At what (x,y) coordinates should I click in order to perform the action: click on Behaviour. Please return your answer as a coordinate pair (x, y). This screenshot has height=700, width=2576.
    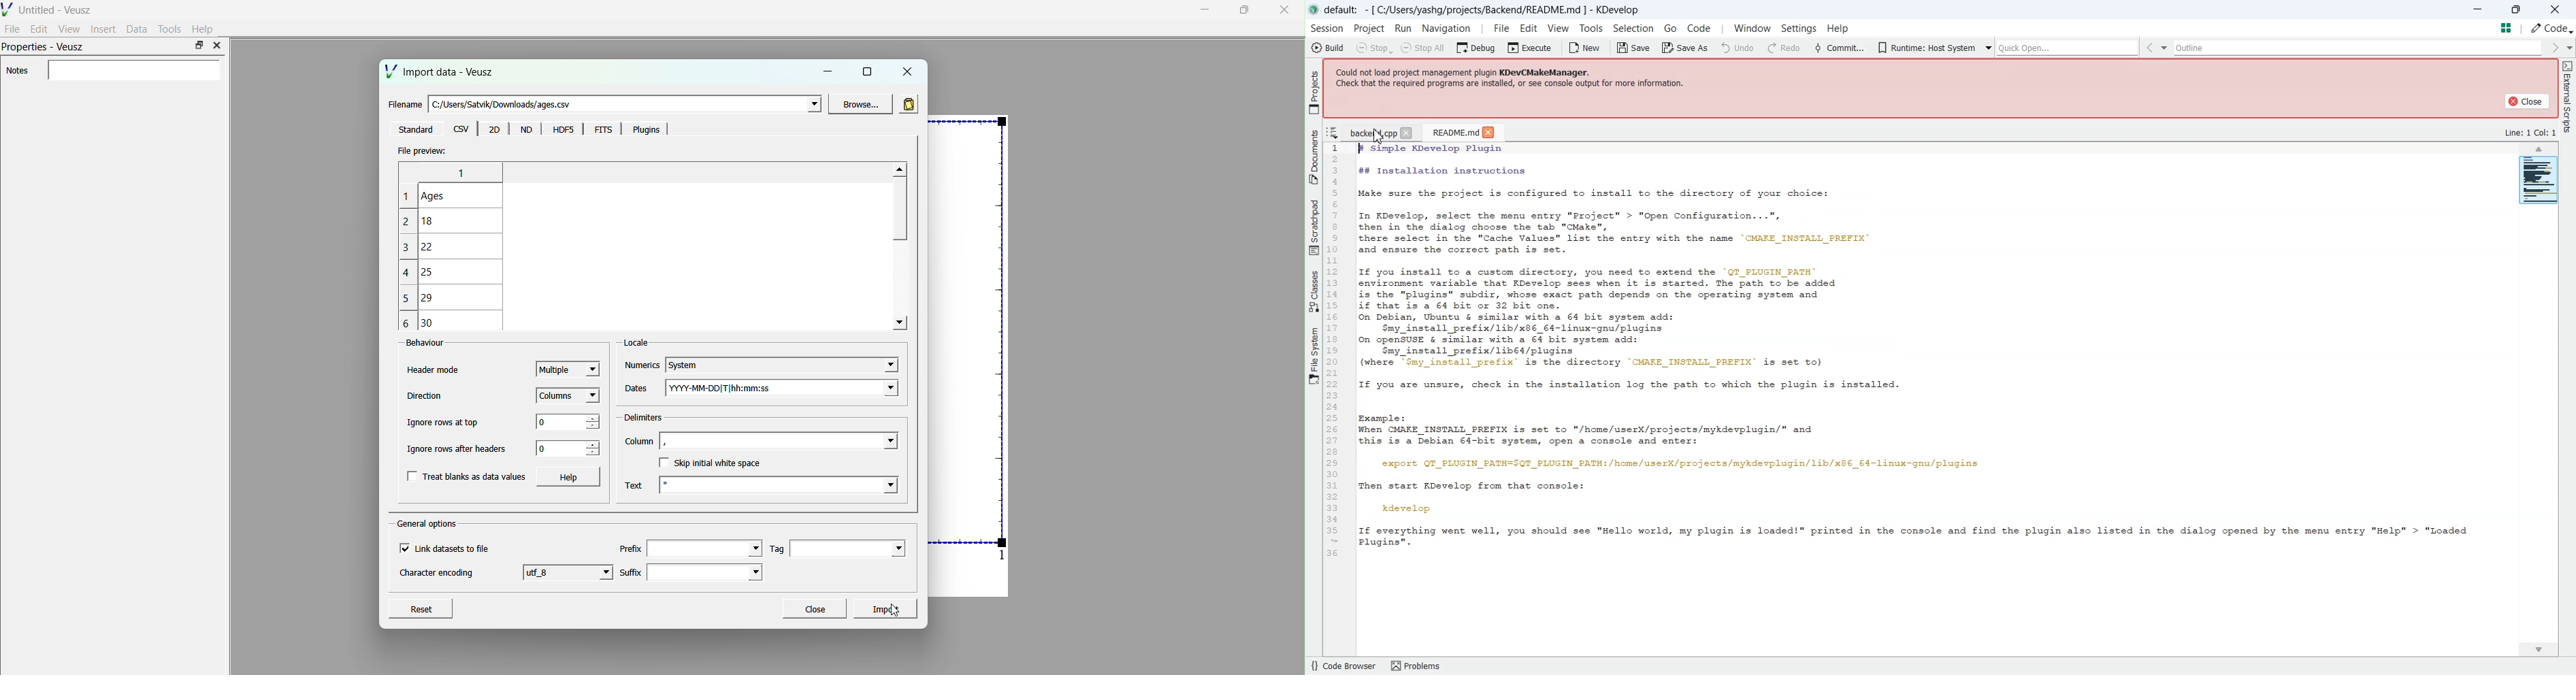
    Looking at the image, I should click on (426, 343).